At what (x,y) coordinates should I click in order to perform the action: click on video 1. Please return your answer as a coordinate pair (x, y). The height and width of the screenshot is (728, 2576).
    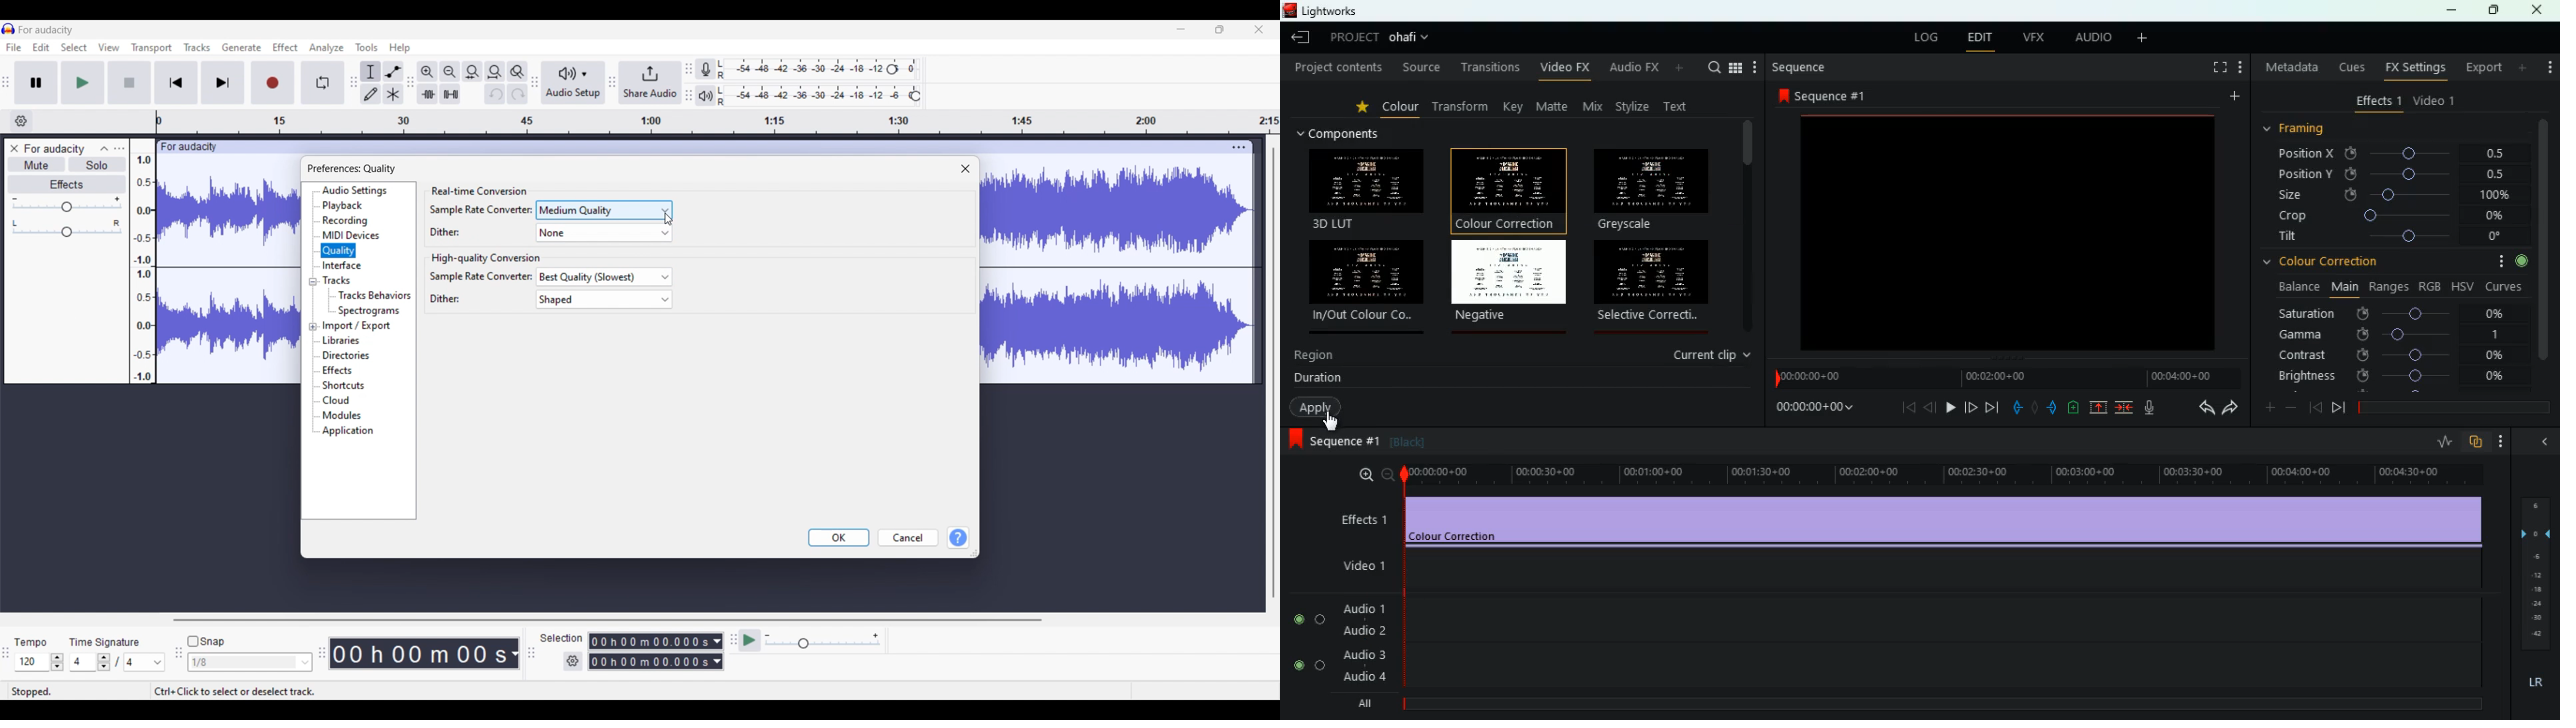
    Looking at the image, I should click on (2439, 101).